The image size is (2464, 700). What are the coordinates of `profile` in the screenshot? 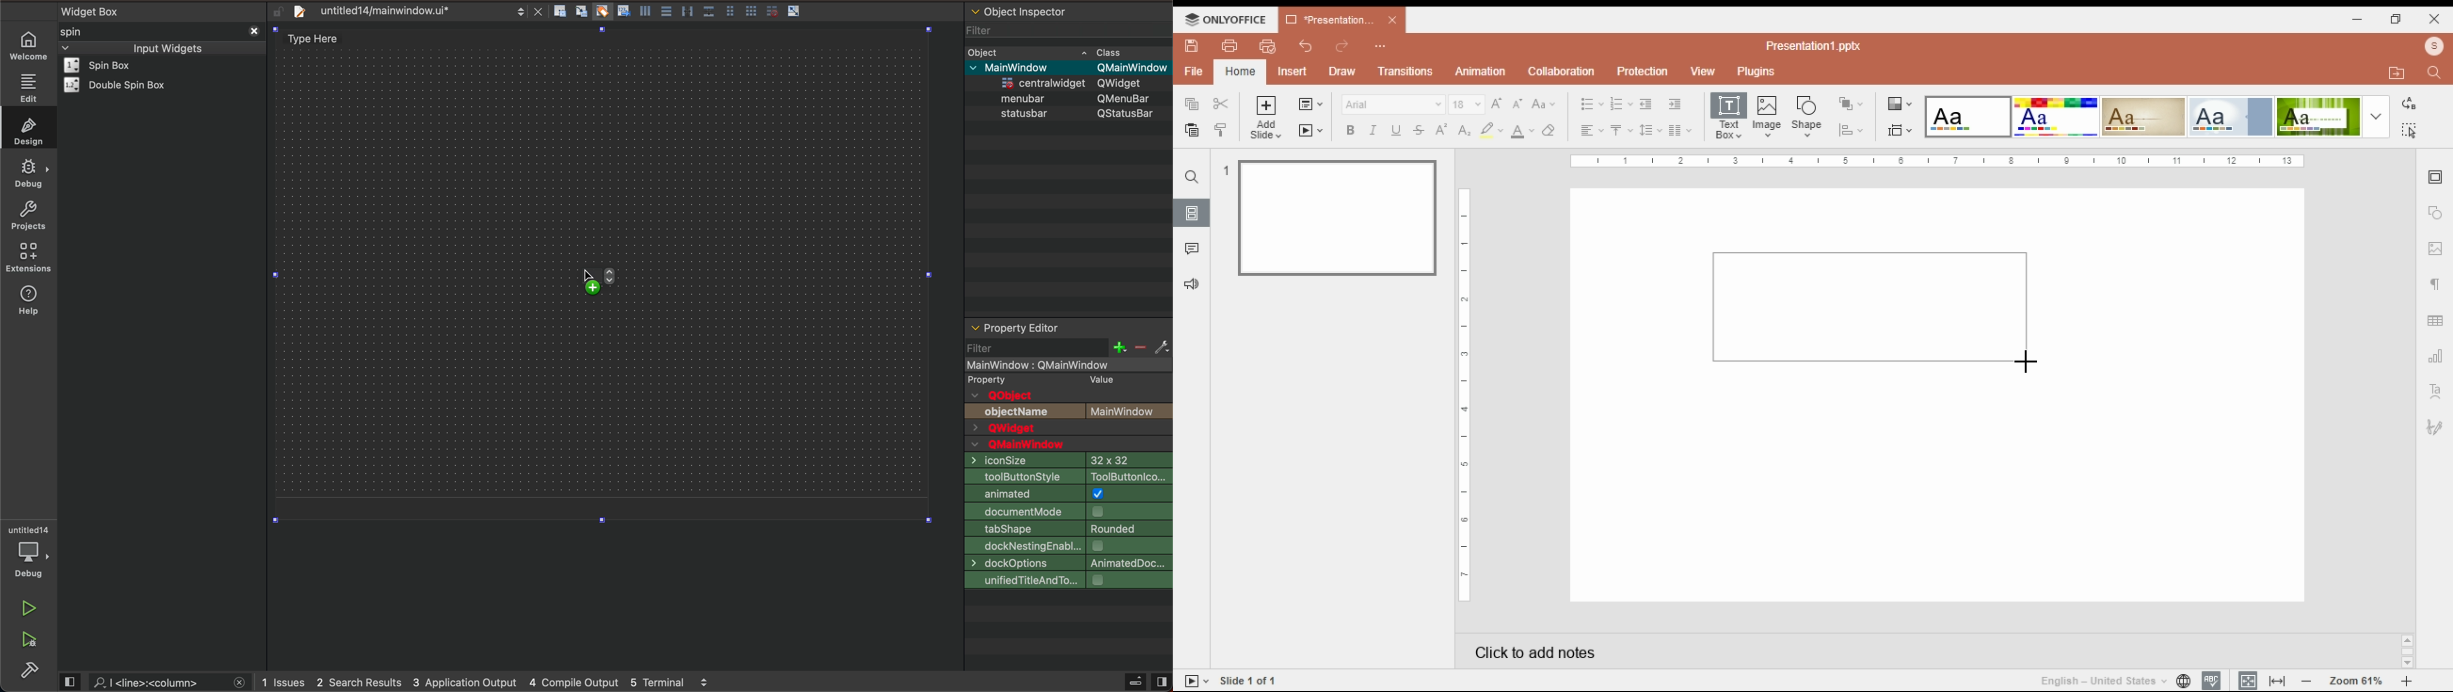 It's located at (2431, 46).